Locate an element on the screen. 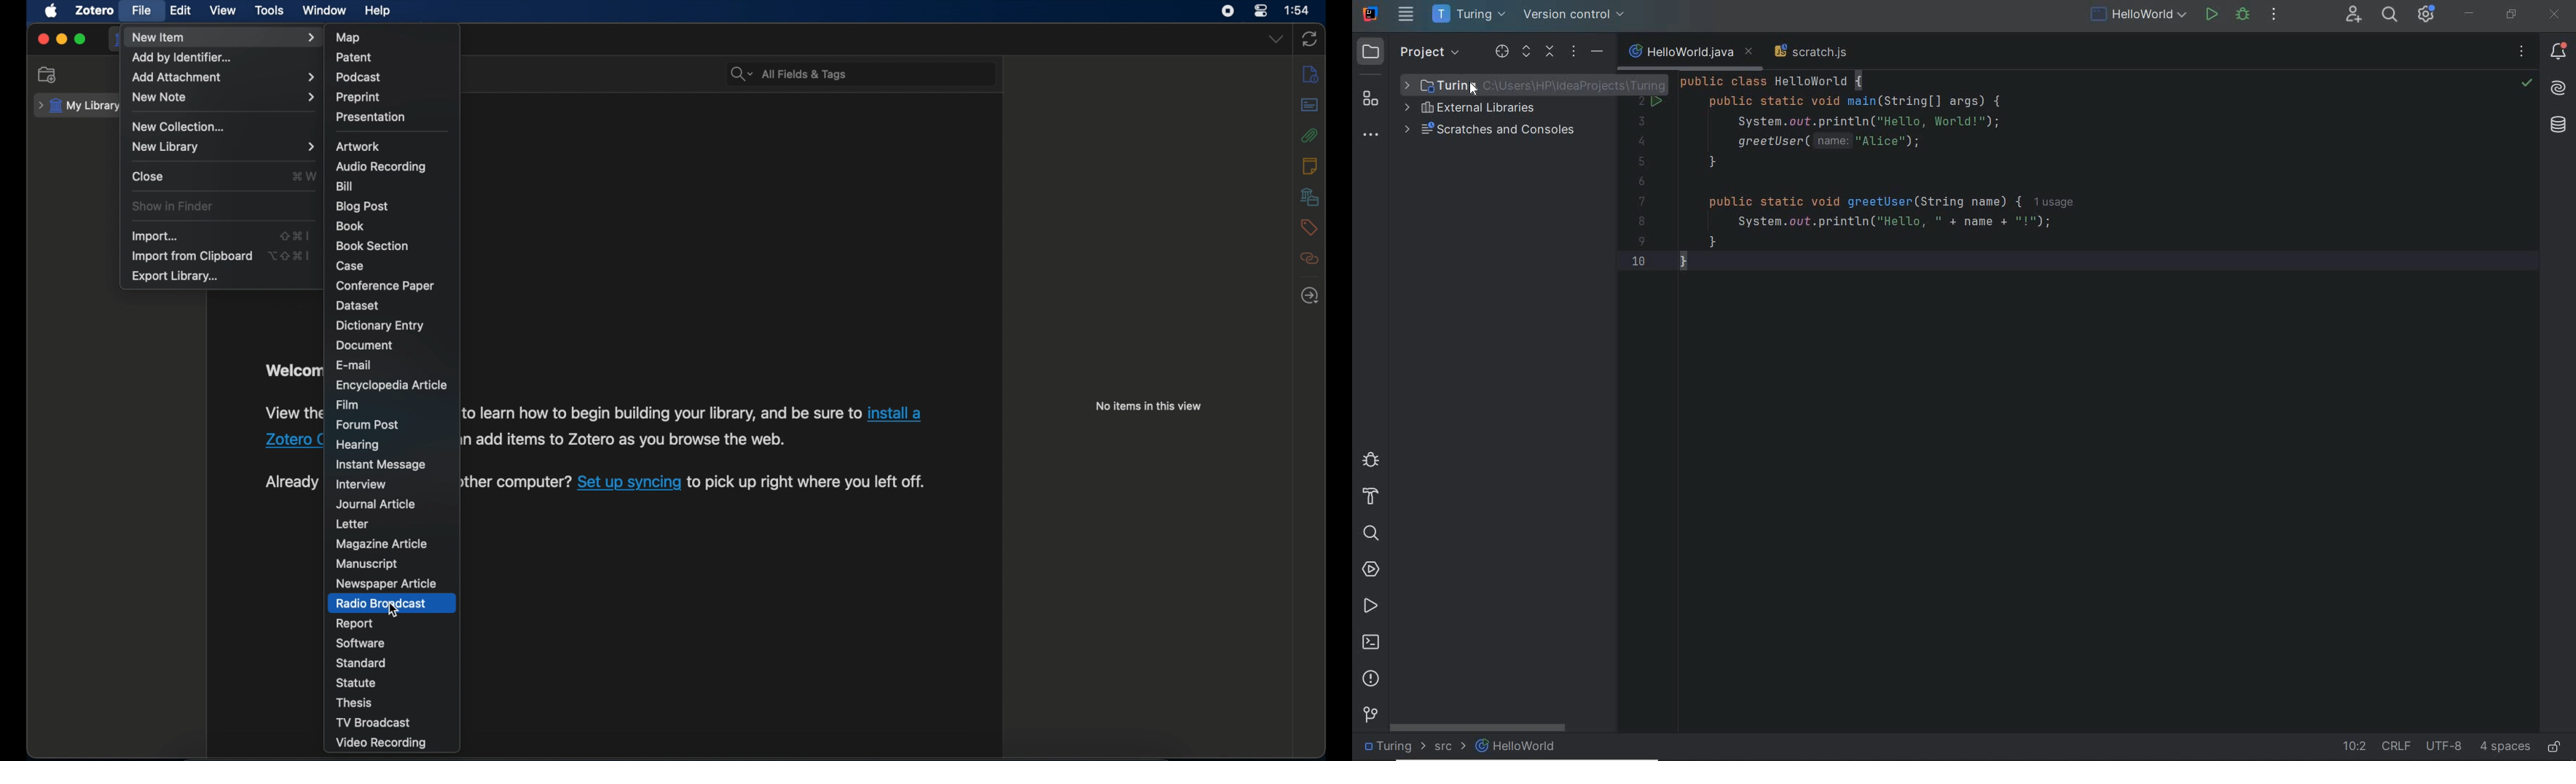 This screenshot has height=784, width=2576. forum post is located at coordinates (367, 425).